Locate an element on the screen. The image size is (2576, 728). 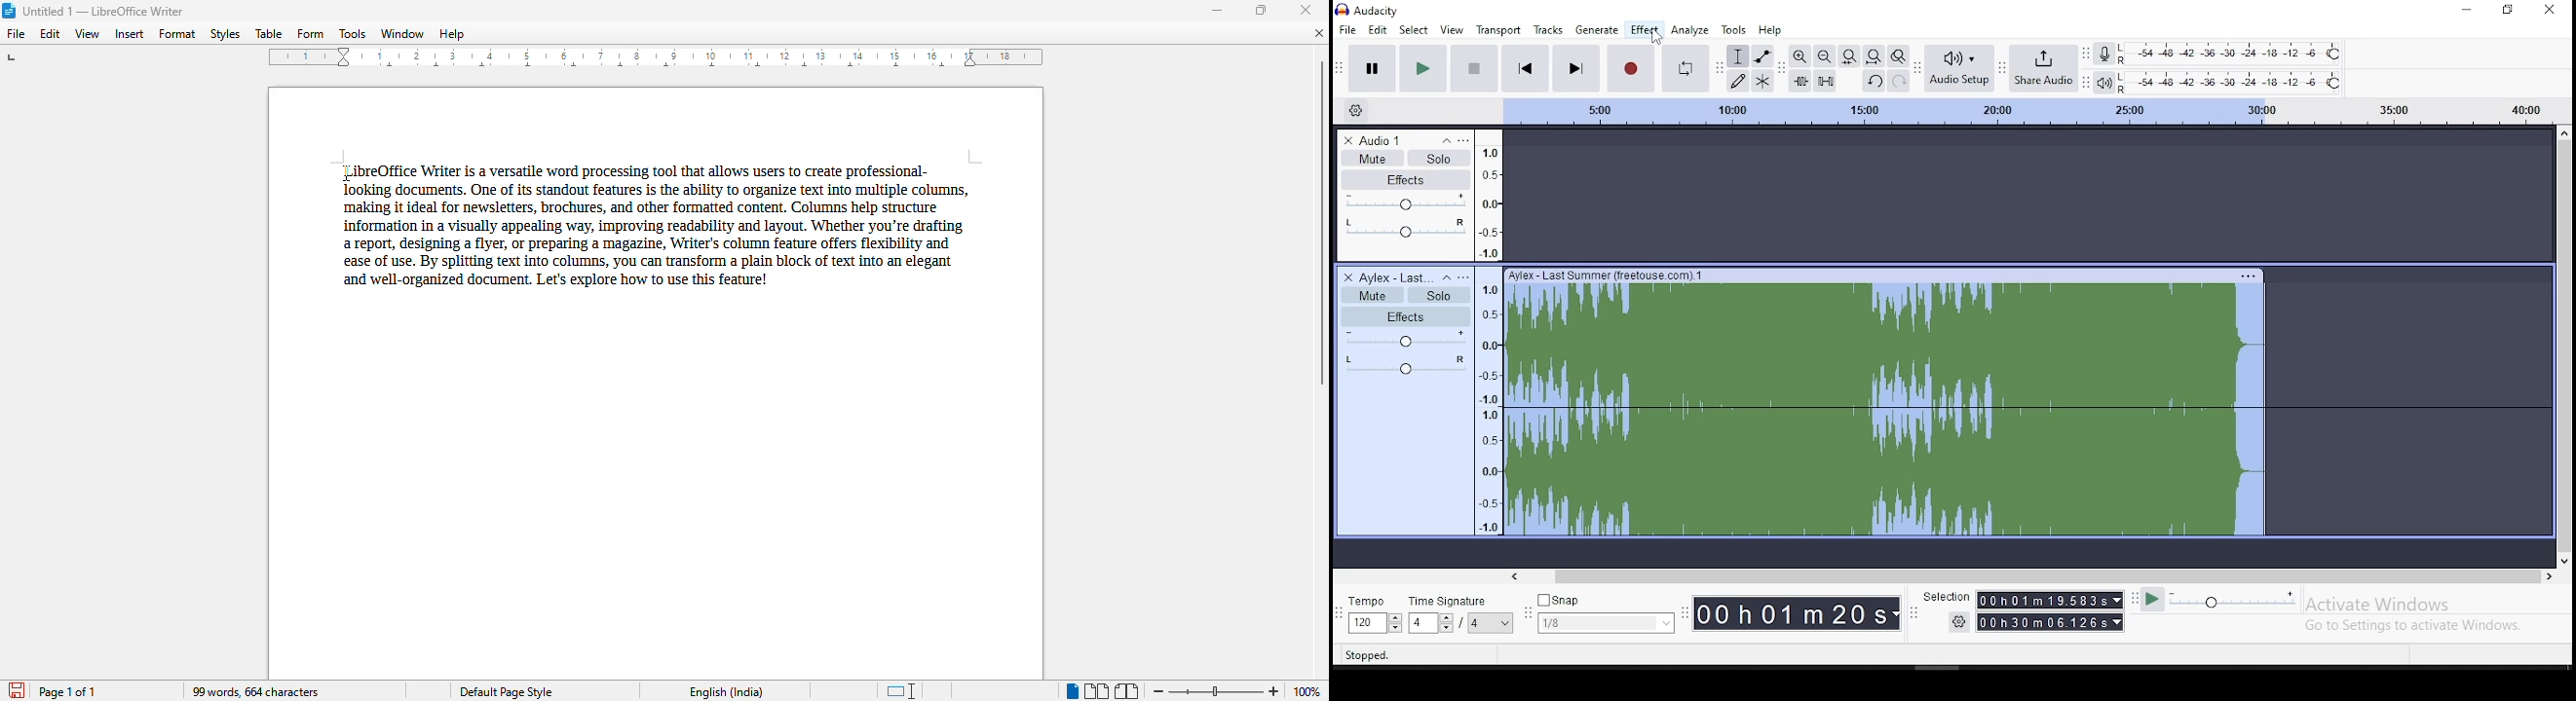
transport is located at coordinates (1502, 28).